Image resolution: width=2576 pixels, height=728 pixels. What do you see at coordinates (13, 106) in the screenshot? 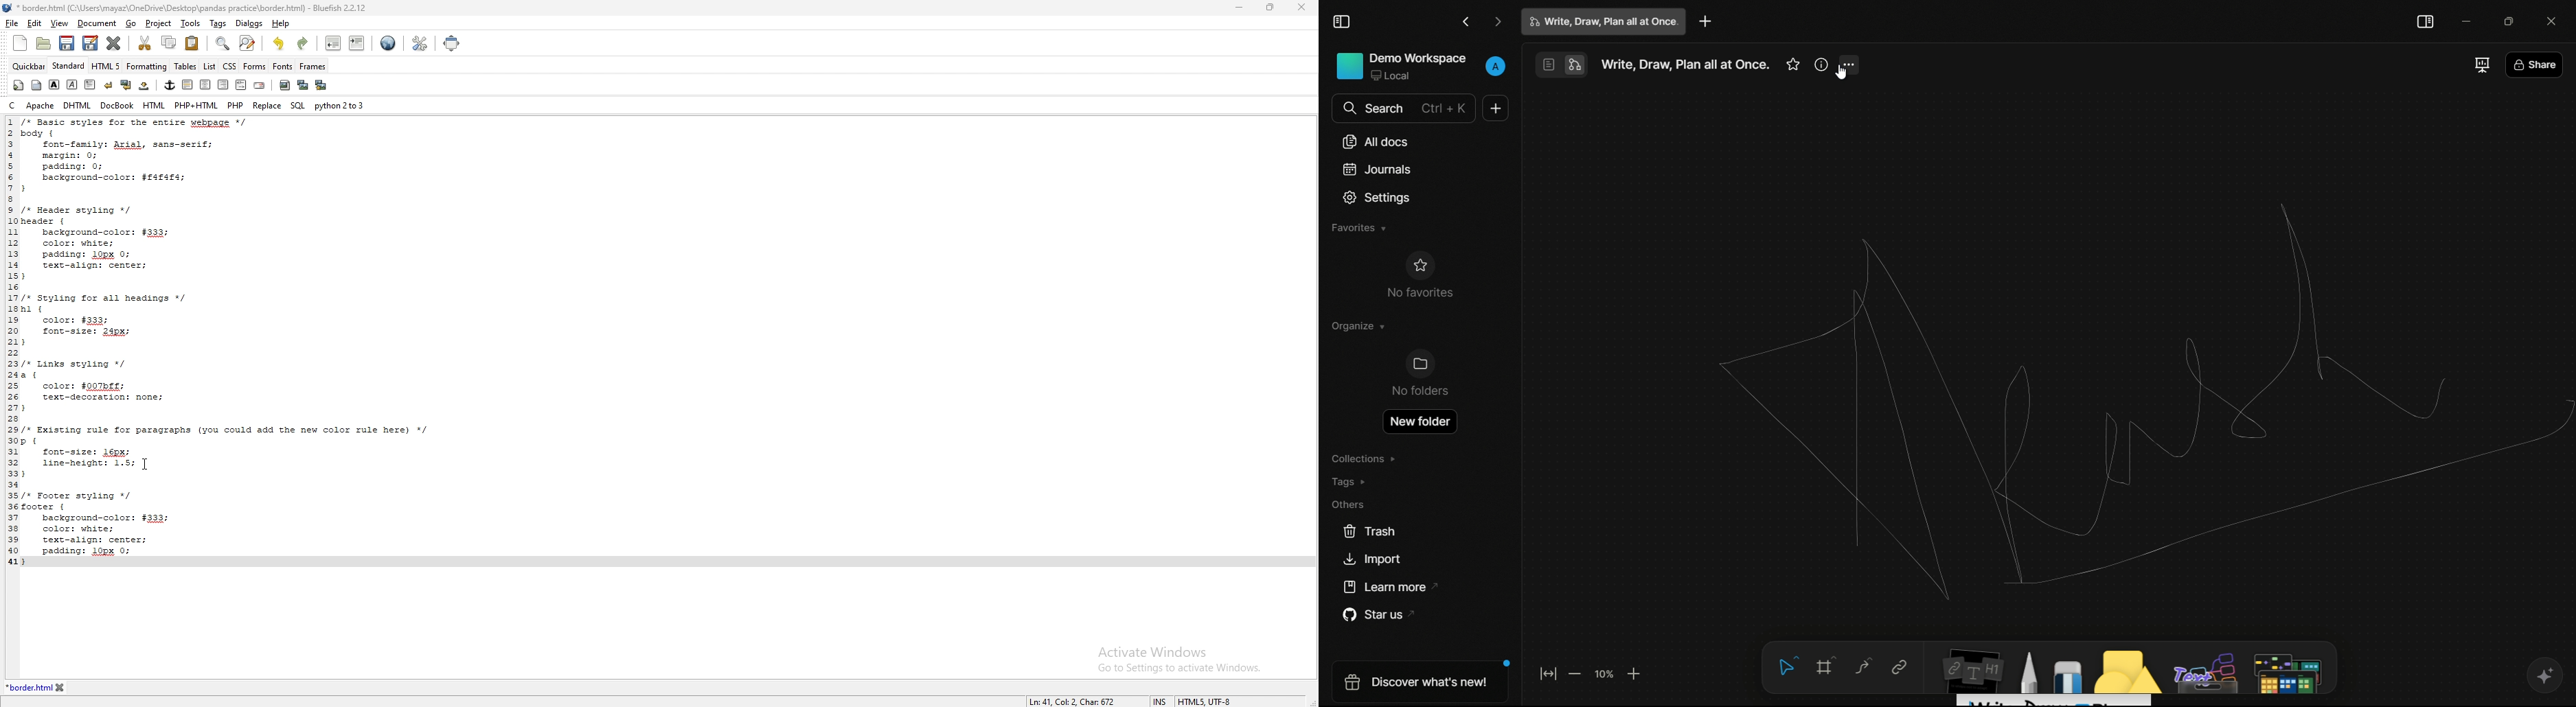
I see `c` at bounding box center [13, 106].